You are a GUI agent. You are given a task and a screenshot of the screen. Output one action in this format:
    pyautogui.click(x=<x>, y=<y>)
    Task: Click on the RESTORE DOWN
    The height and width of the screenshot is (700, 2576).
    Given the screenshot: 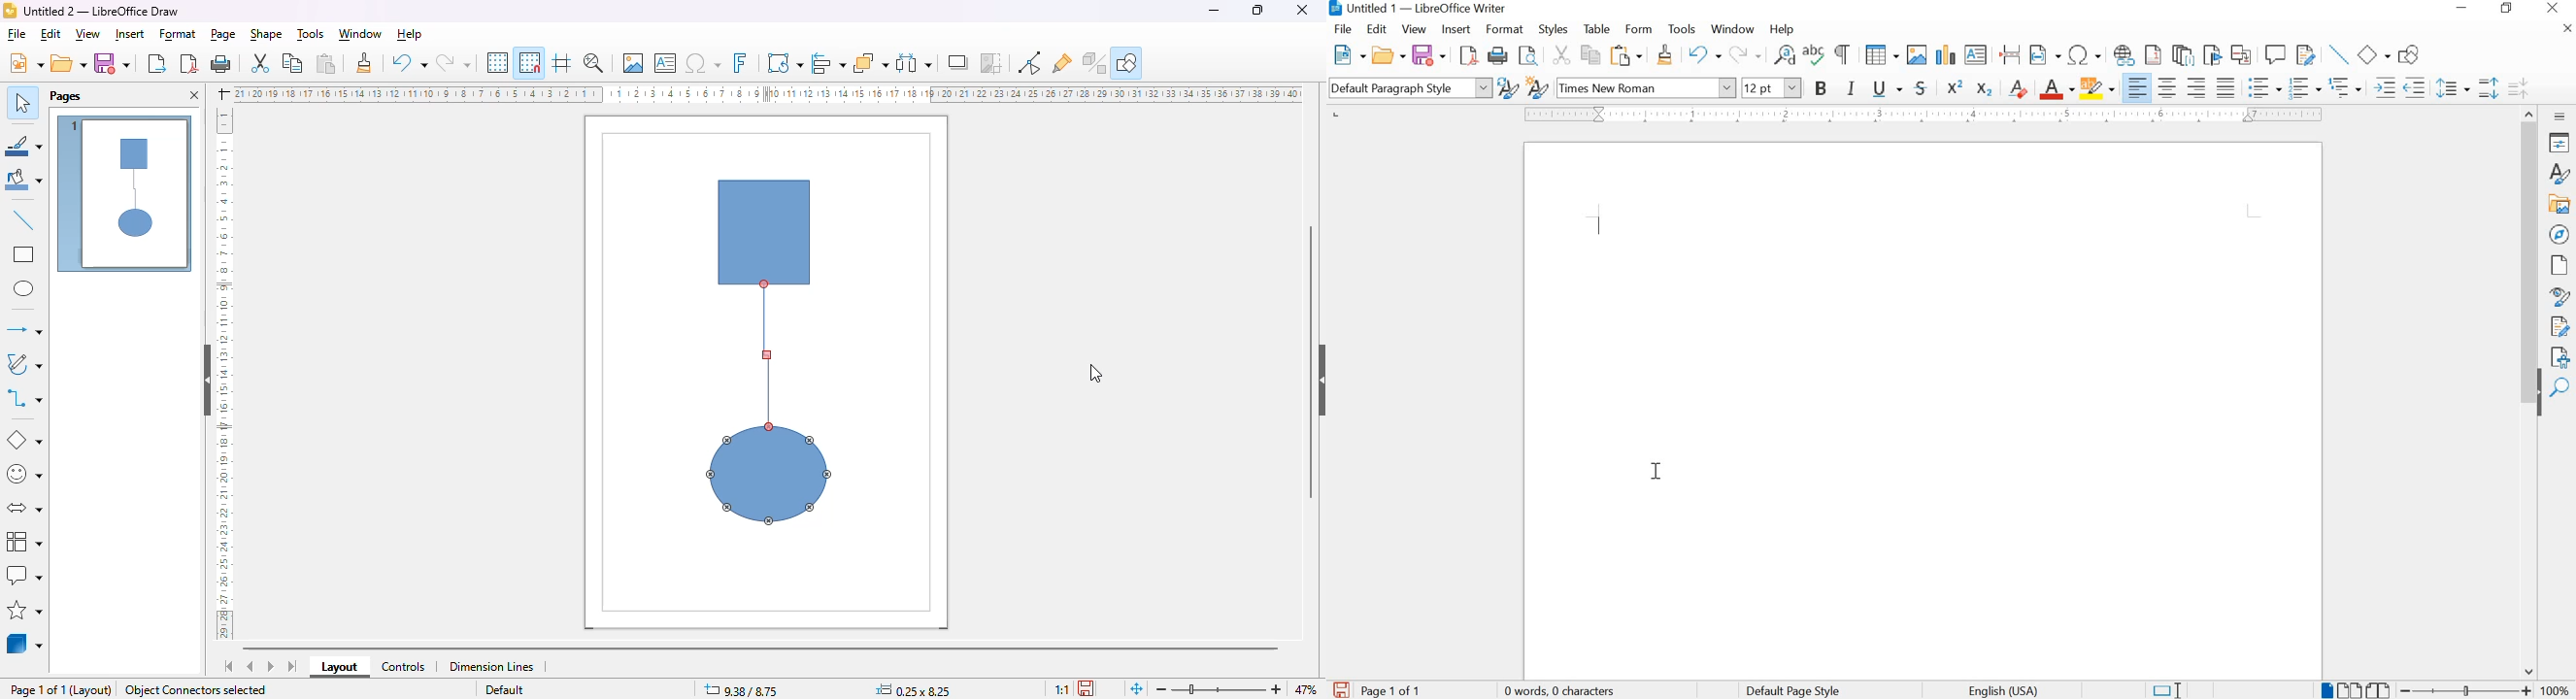 What is the action you would take?
    pyautogui.click(x=2509, y=10)
    